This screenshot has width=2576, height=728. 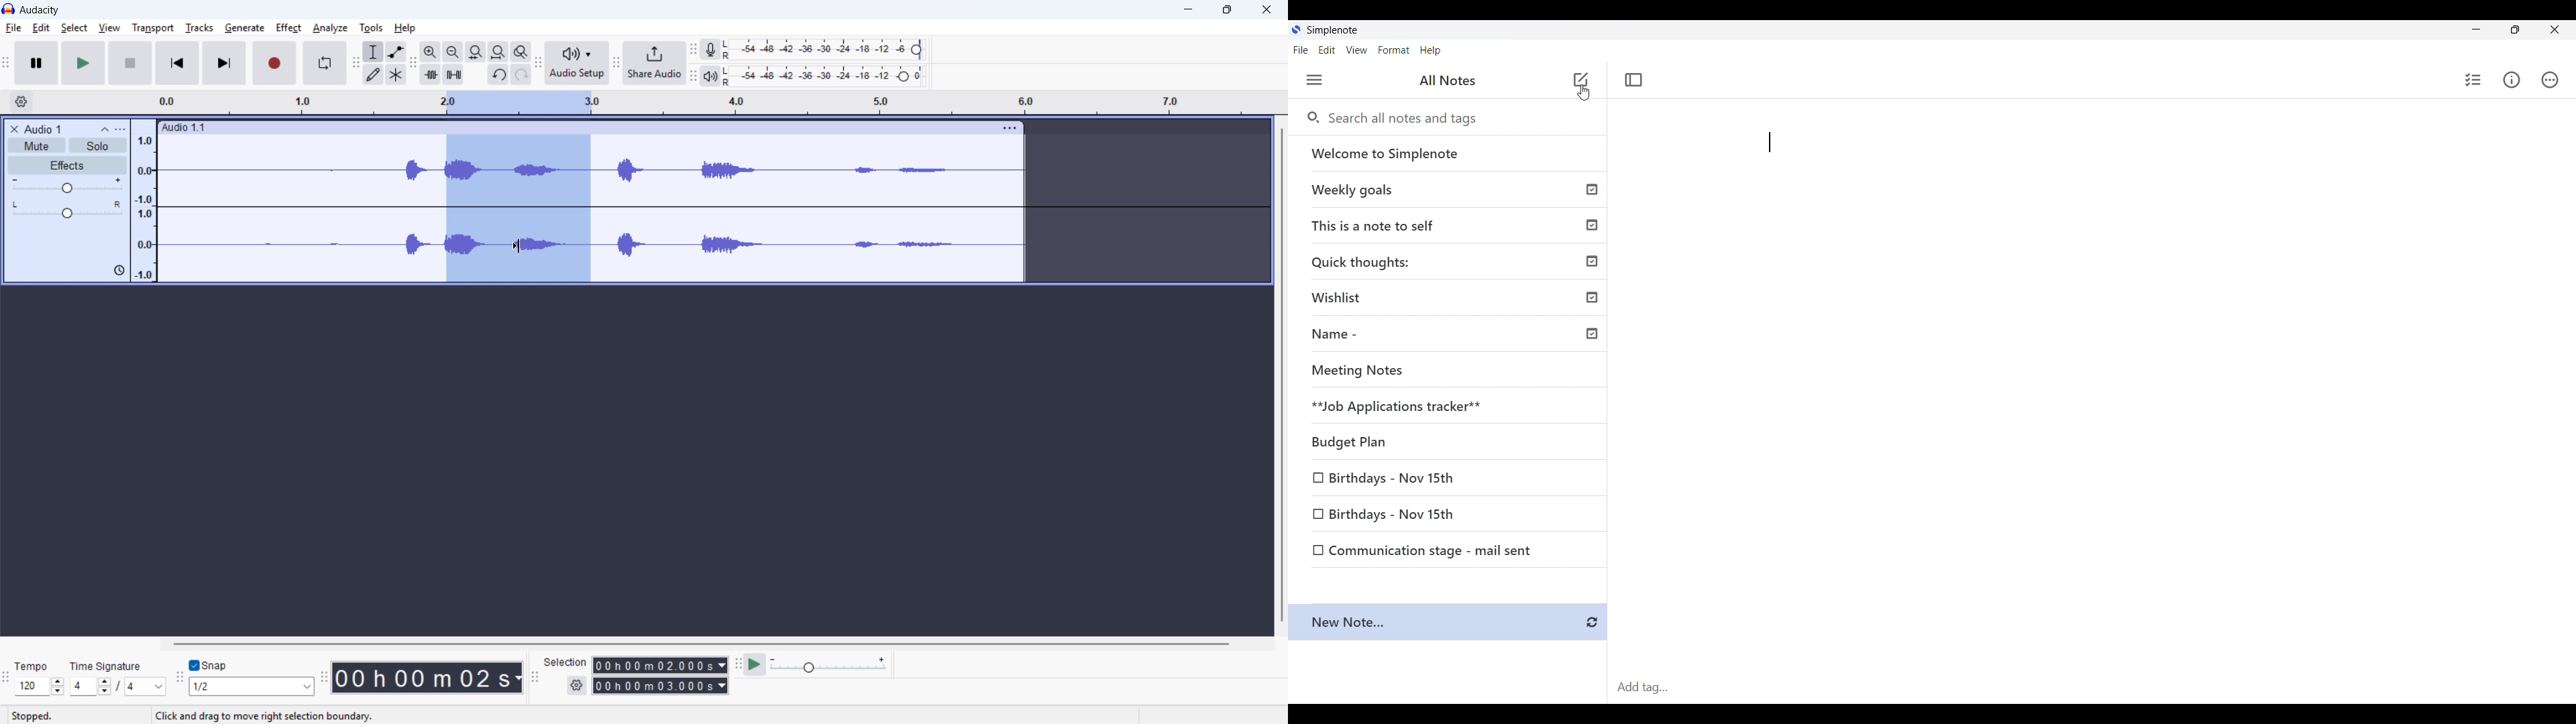 What do you see at coordinates (517, 247) in the screenshot?
I see `Cursor` at bounding box center [517, 247].